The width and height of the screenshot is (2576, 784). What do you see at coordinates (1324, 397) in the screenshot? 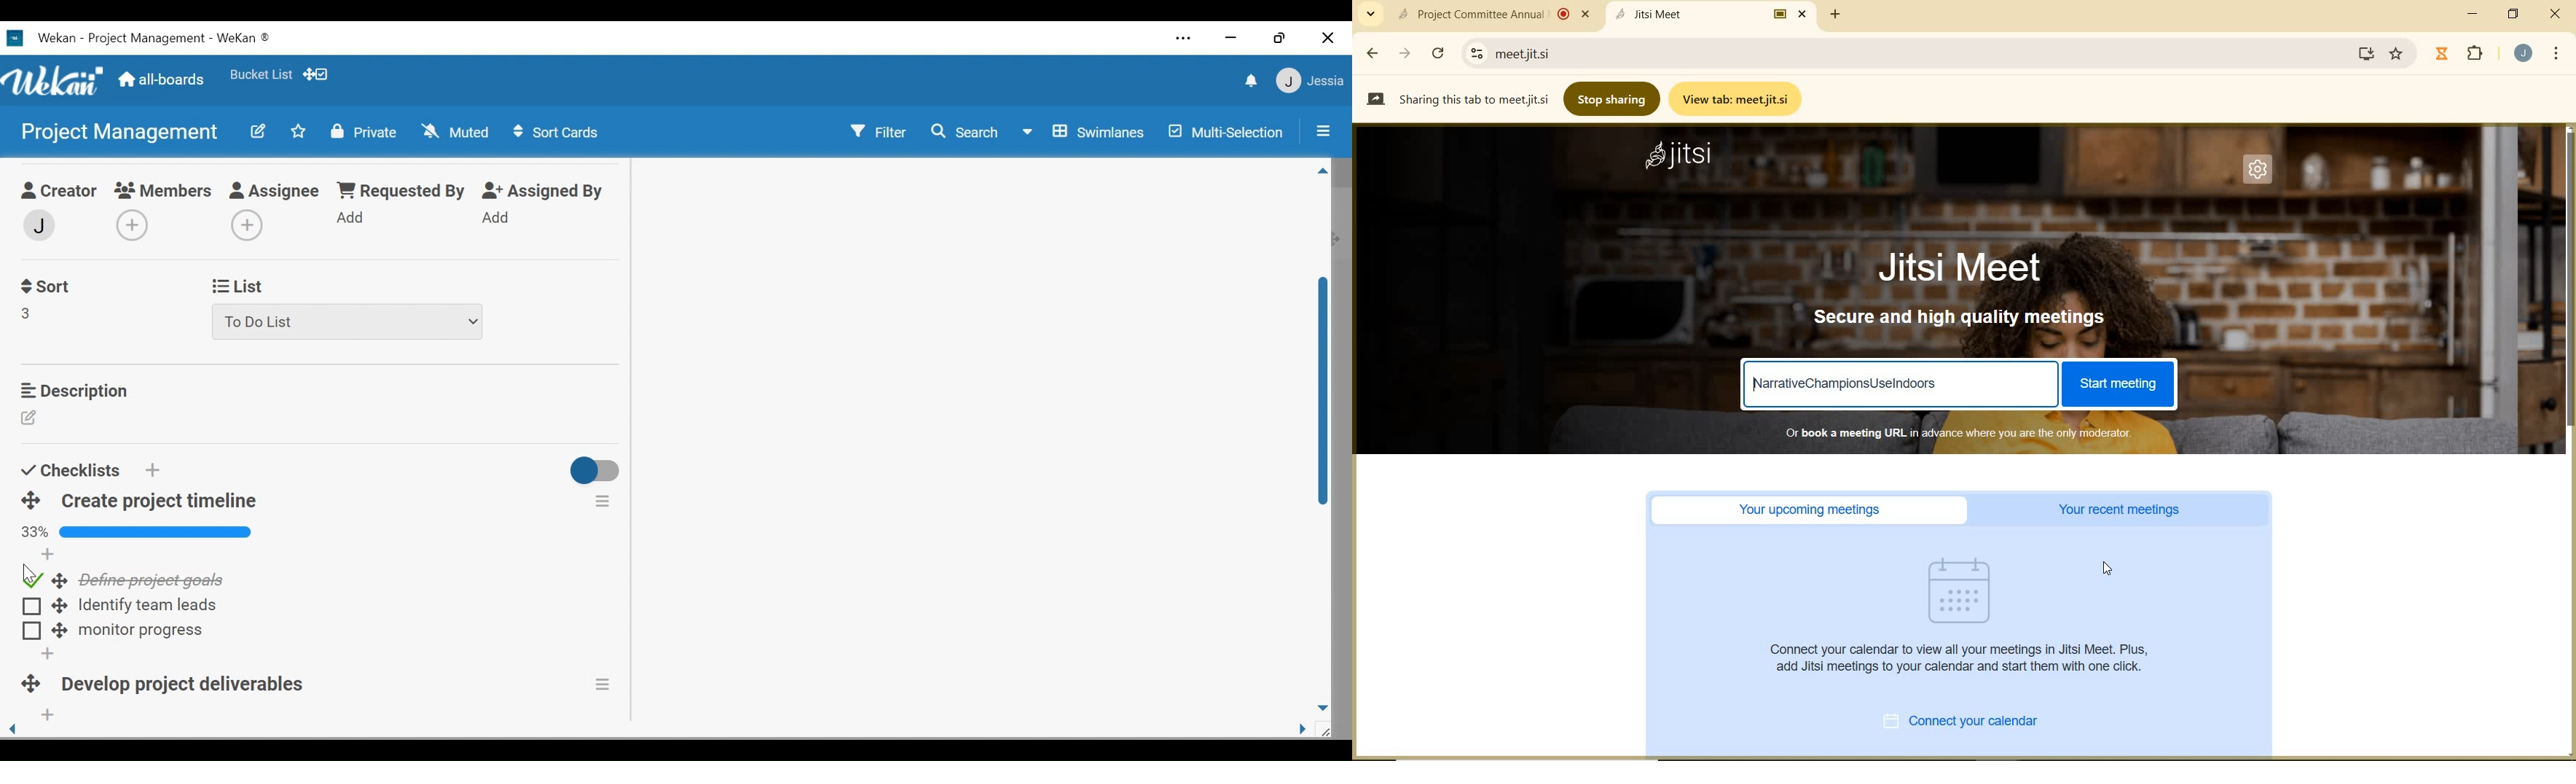
I see `Vertical scroll bar` at bounding box center [1324, 397].